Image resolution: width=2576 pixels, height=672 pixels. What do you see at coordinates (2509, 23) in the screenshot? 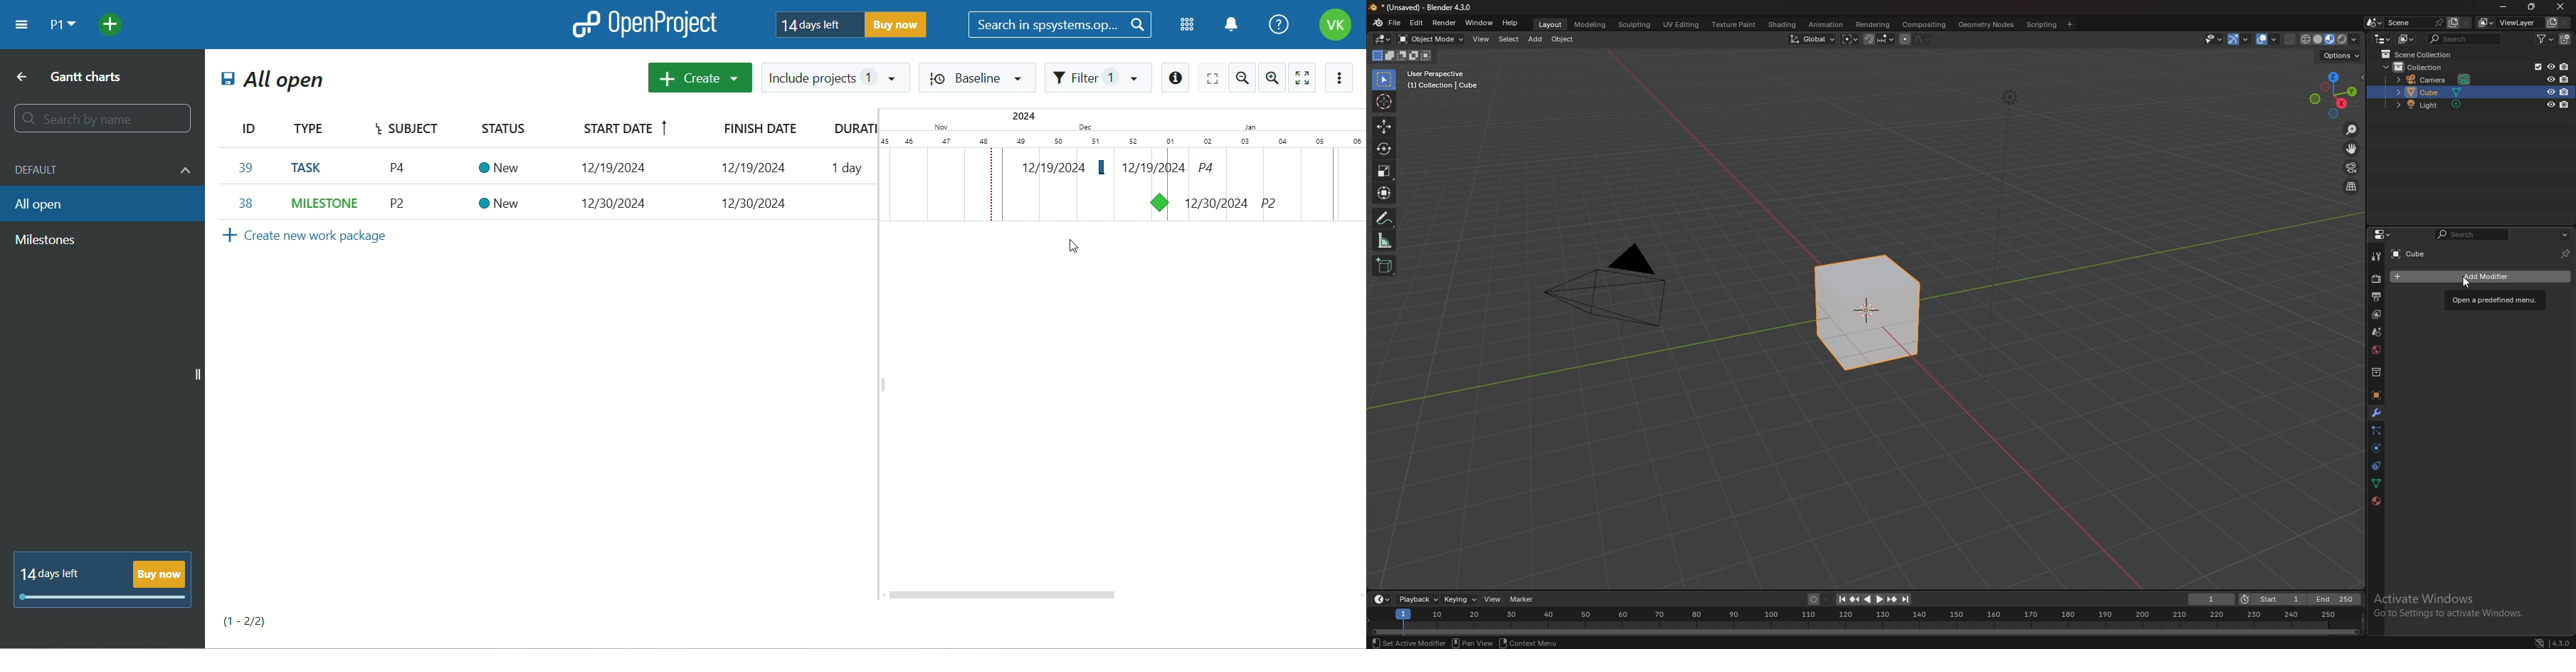
I see `view layer` at bounding box center [2509, 23].